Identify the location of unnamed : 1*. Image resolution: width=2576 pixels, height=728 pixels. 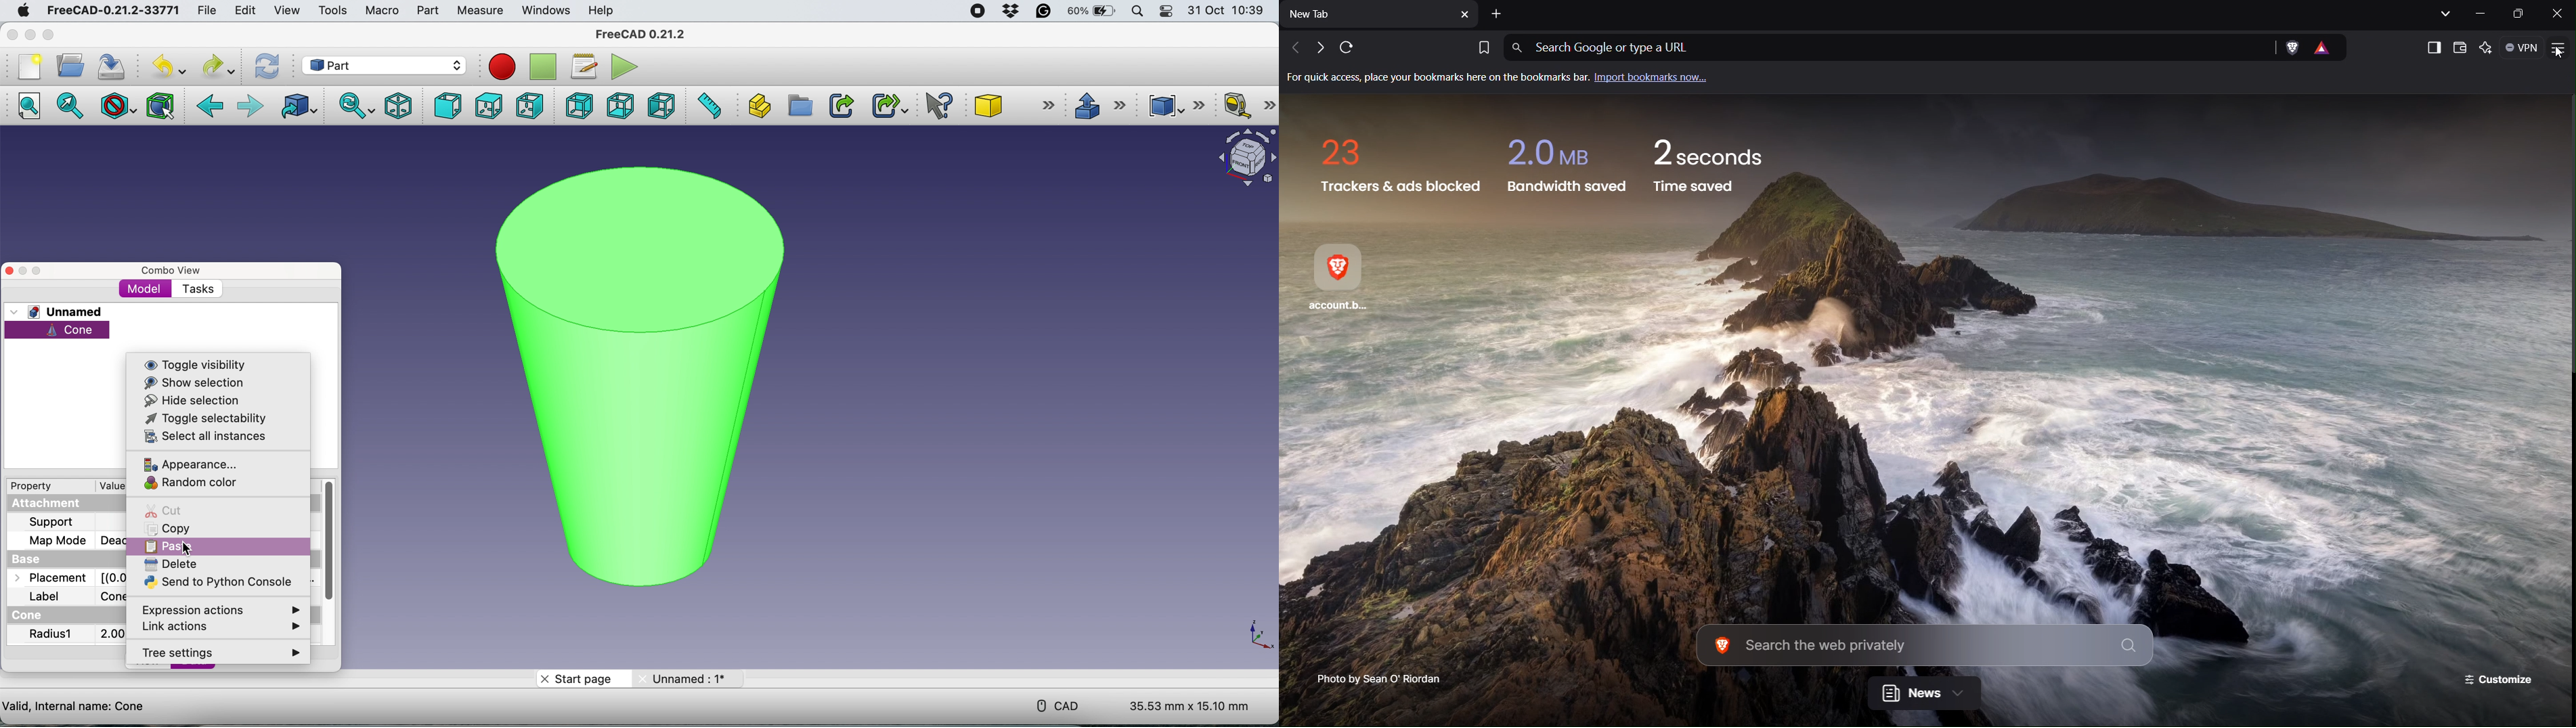
(688, 677).